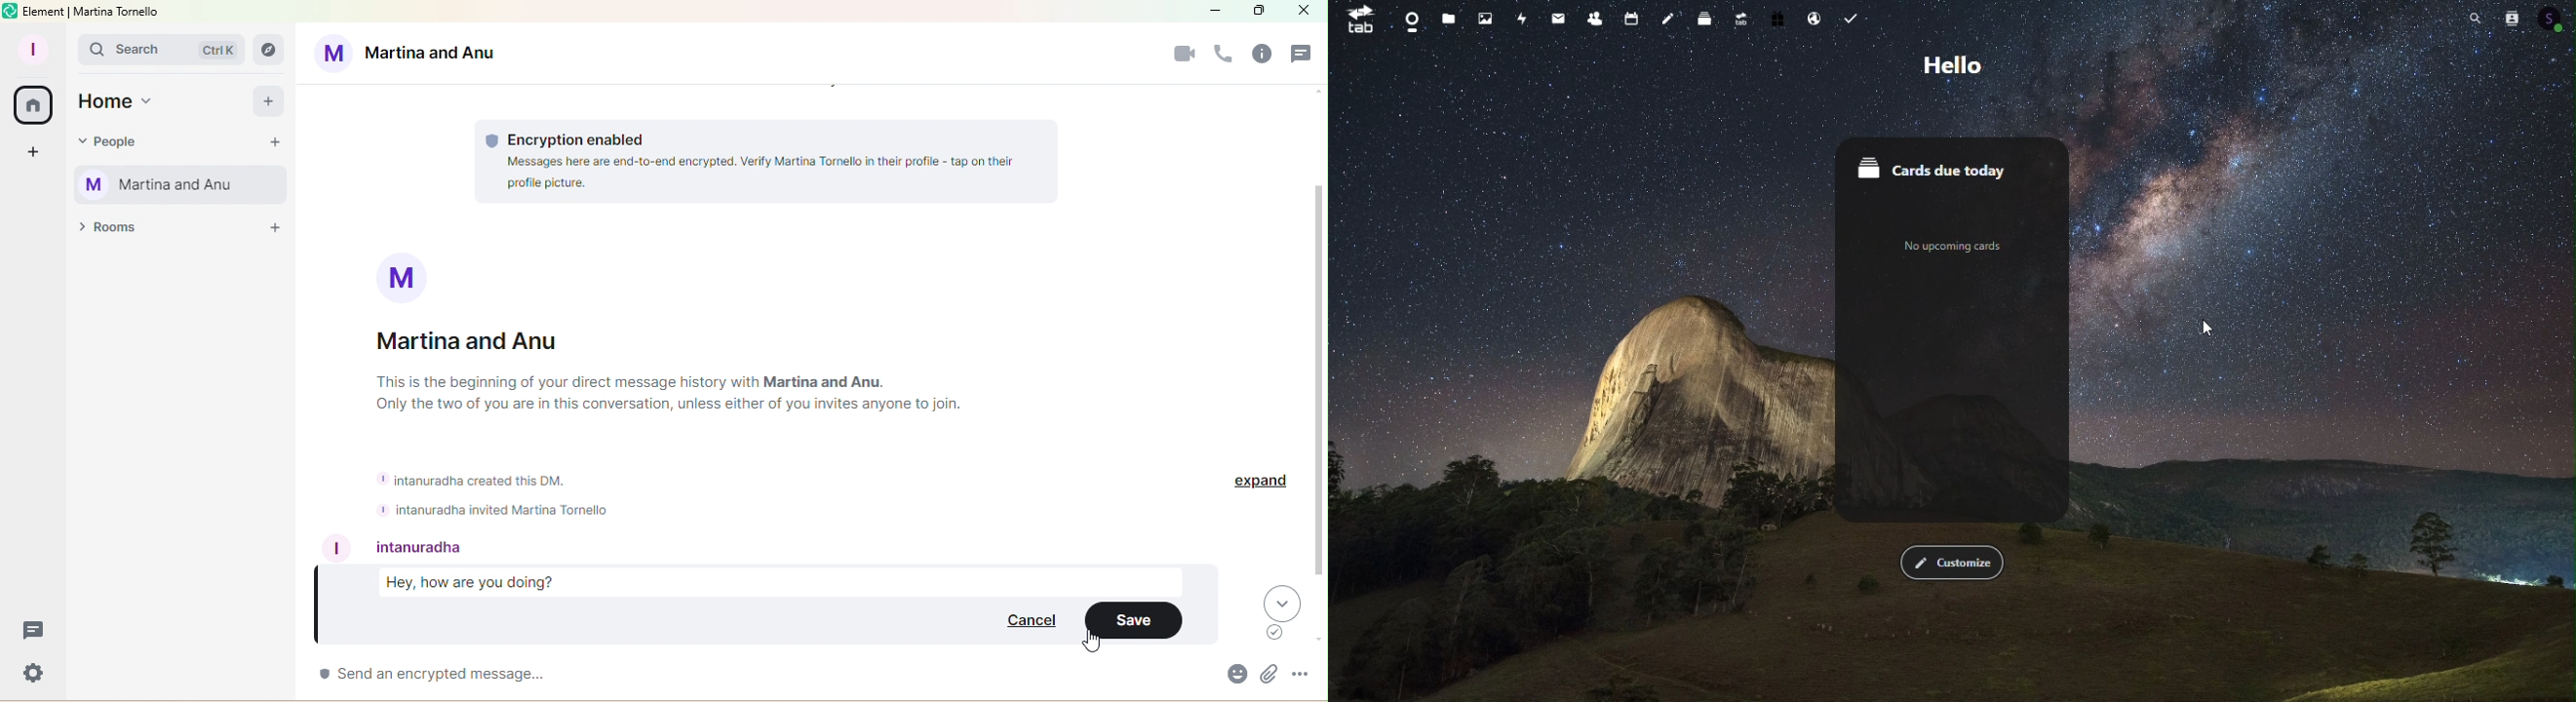  What do you see at coordinates (1954, 167) in the screenshot?
I see `Cards due today` at bounding box center [1954, 167].